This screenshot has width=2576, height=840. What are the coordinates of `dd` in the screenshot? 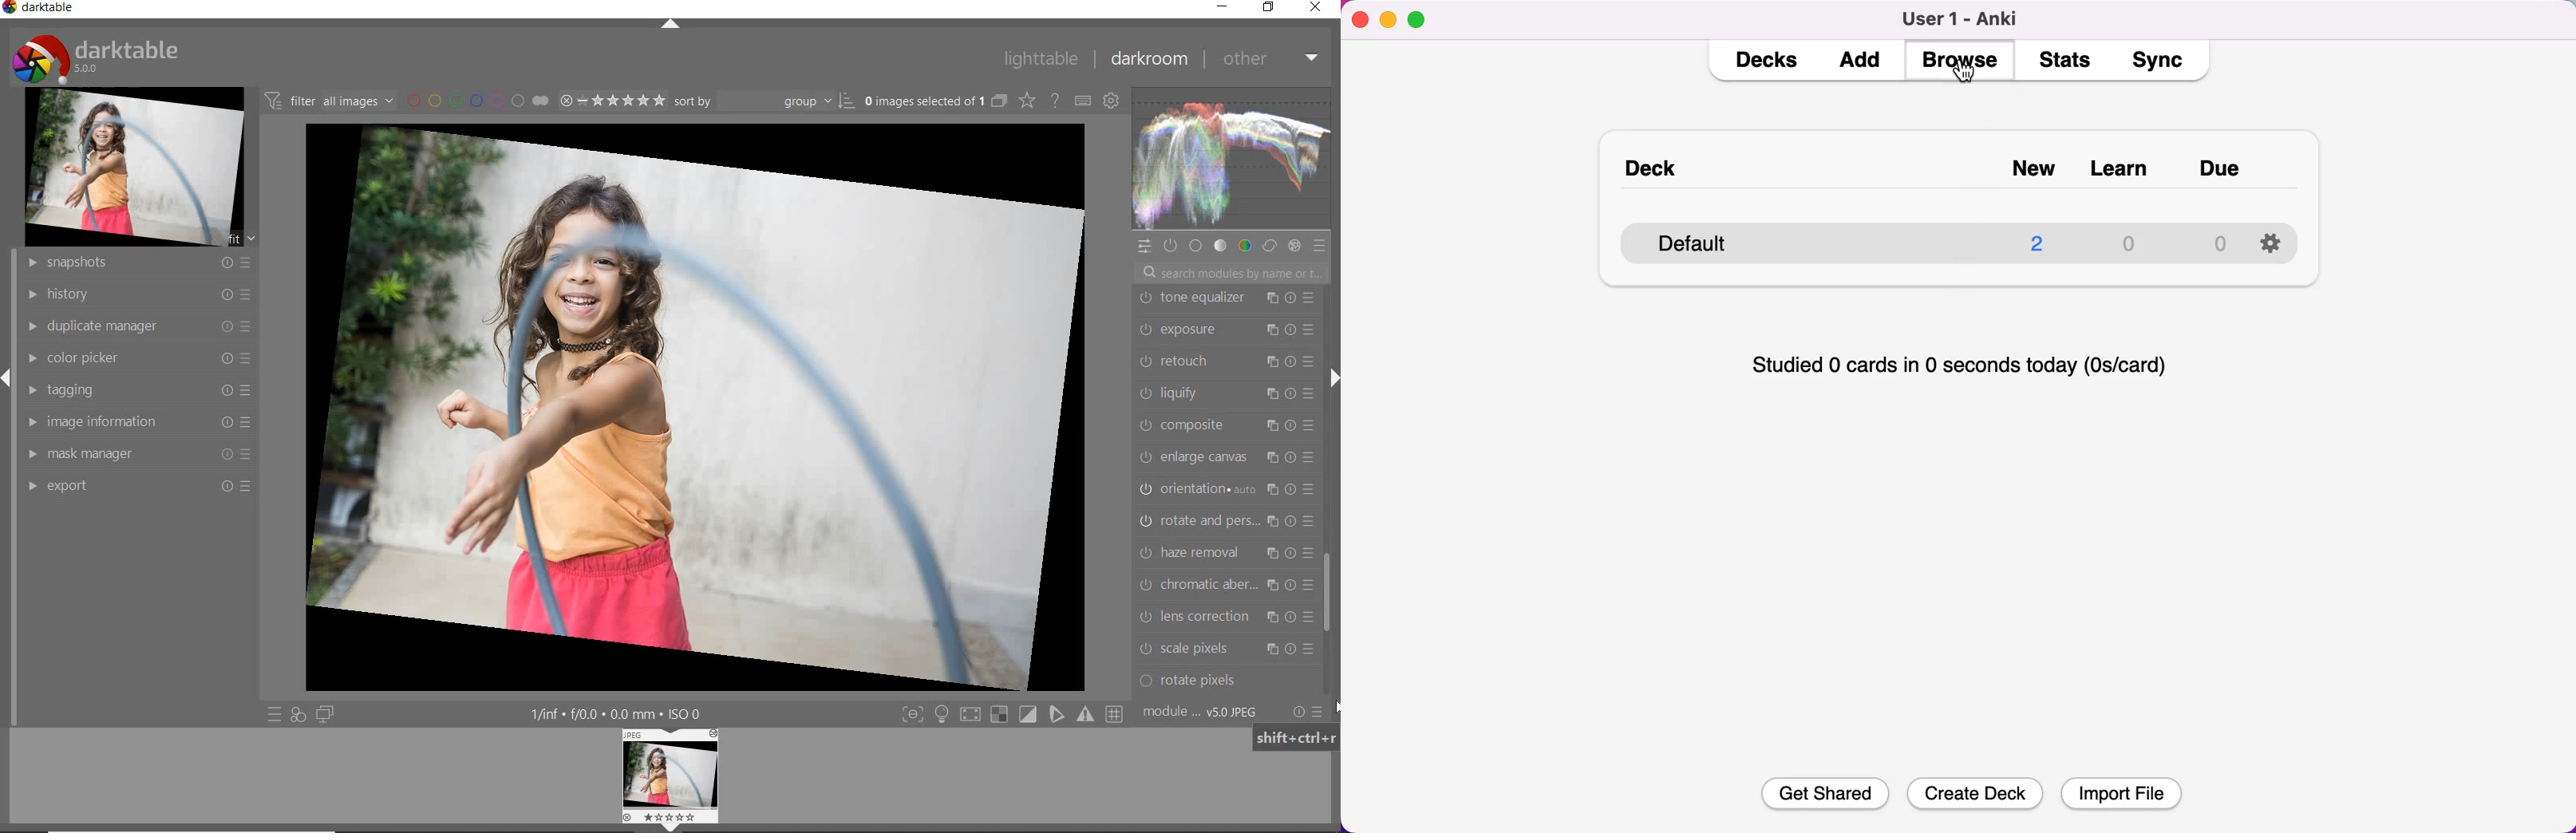 It's located at (1865, 63).